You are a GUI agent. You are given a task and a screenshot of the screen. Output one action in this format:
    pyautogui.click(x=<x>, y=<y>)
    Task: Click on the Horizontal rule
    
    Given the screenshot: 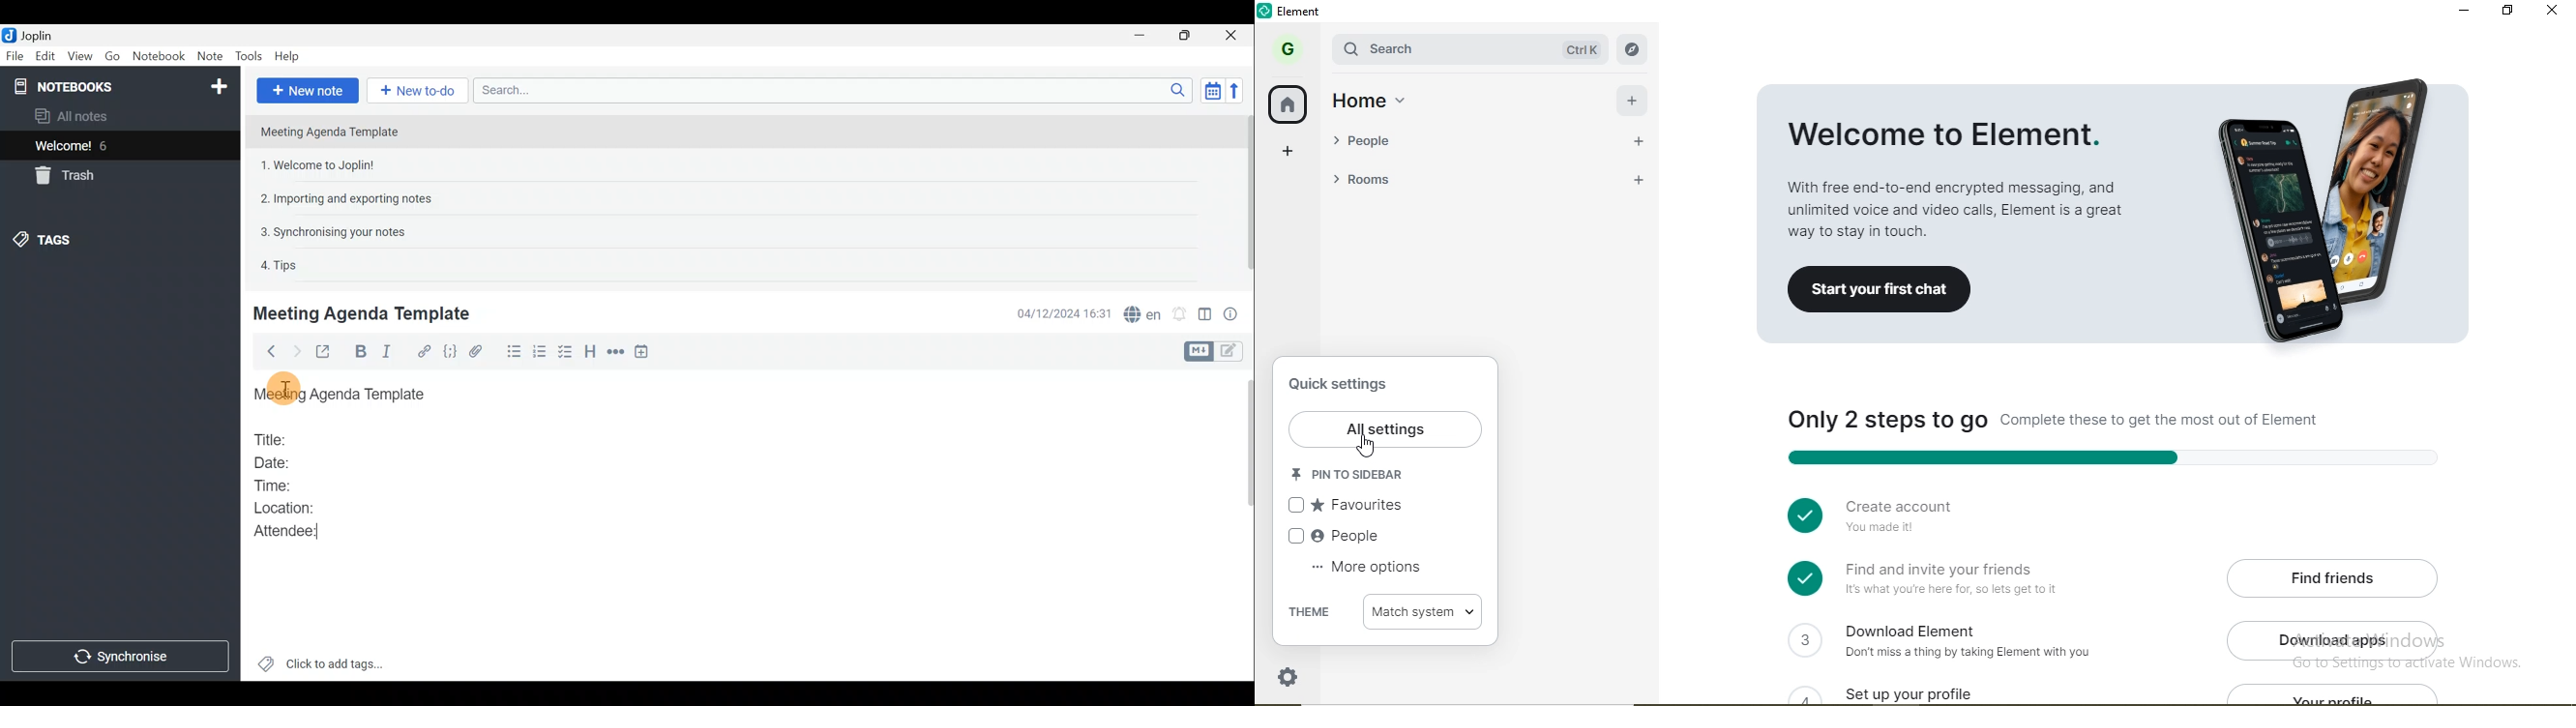 What is the action you would take?
    pyautogui.click(x=617, y=354)
    